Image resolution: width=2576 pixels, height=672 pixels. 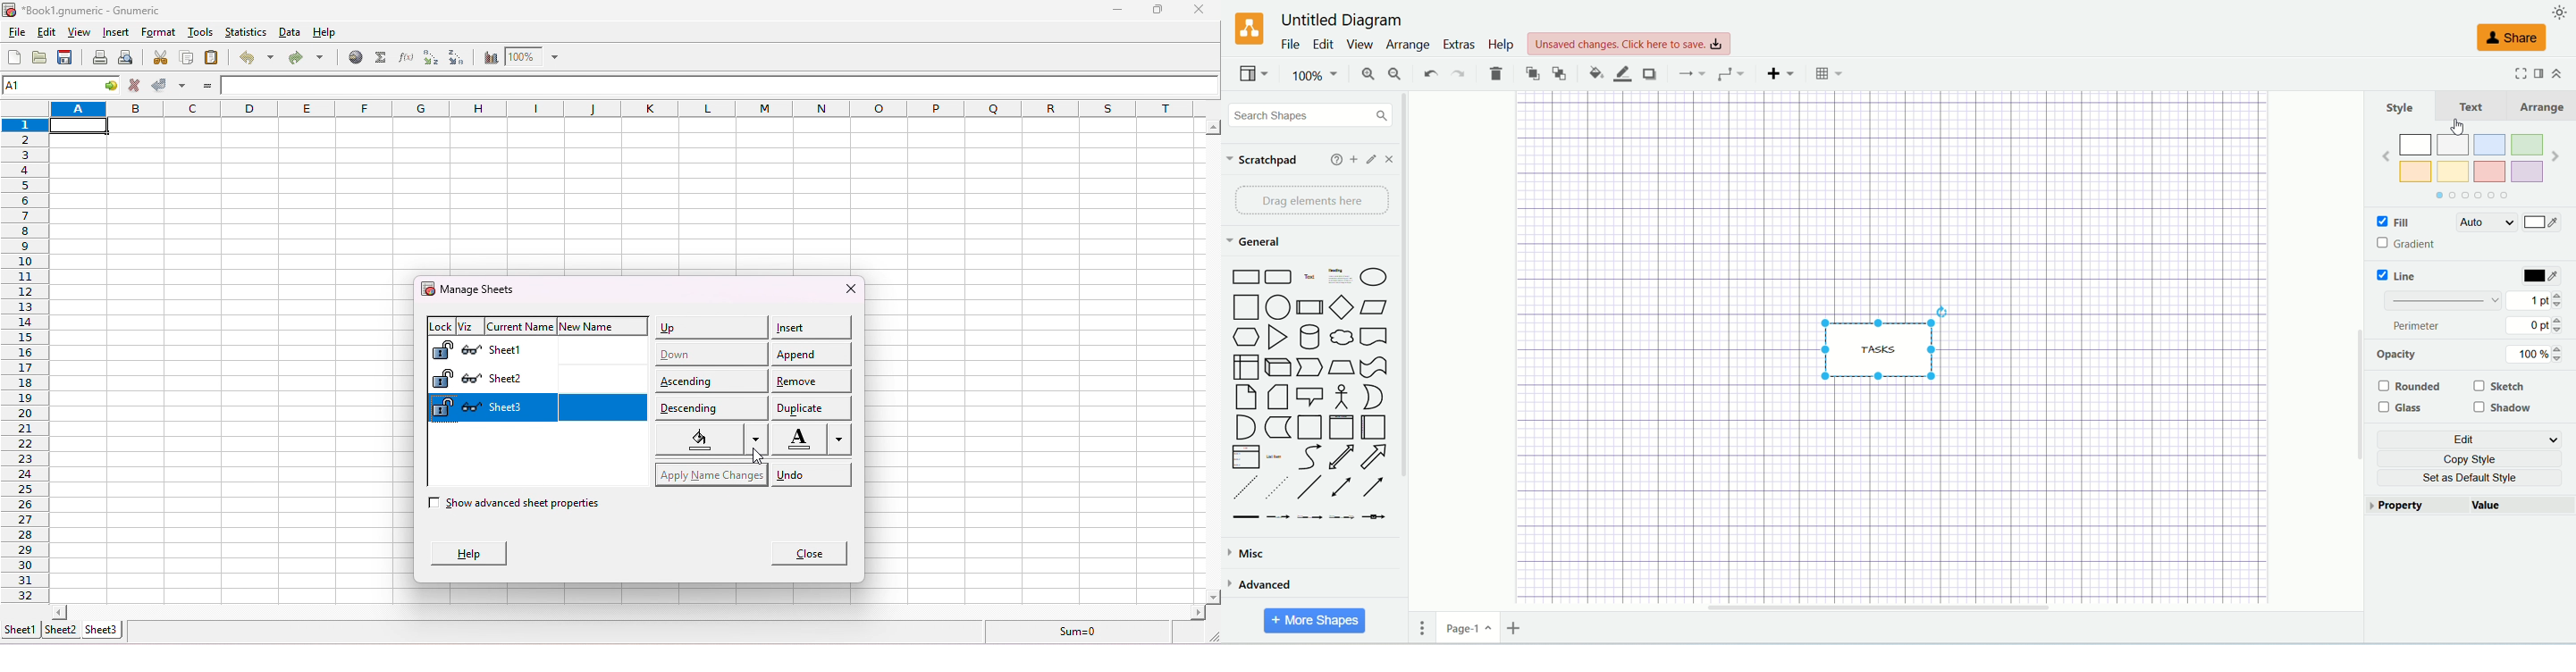 I want to click on lock, so click(x=438, y=323).